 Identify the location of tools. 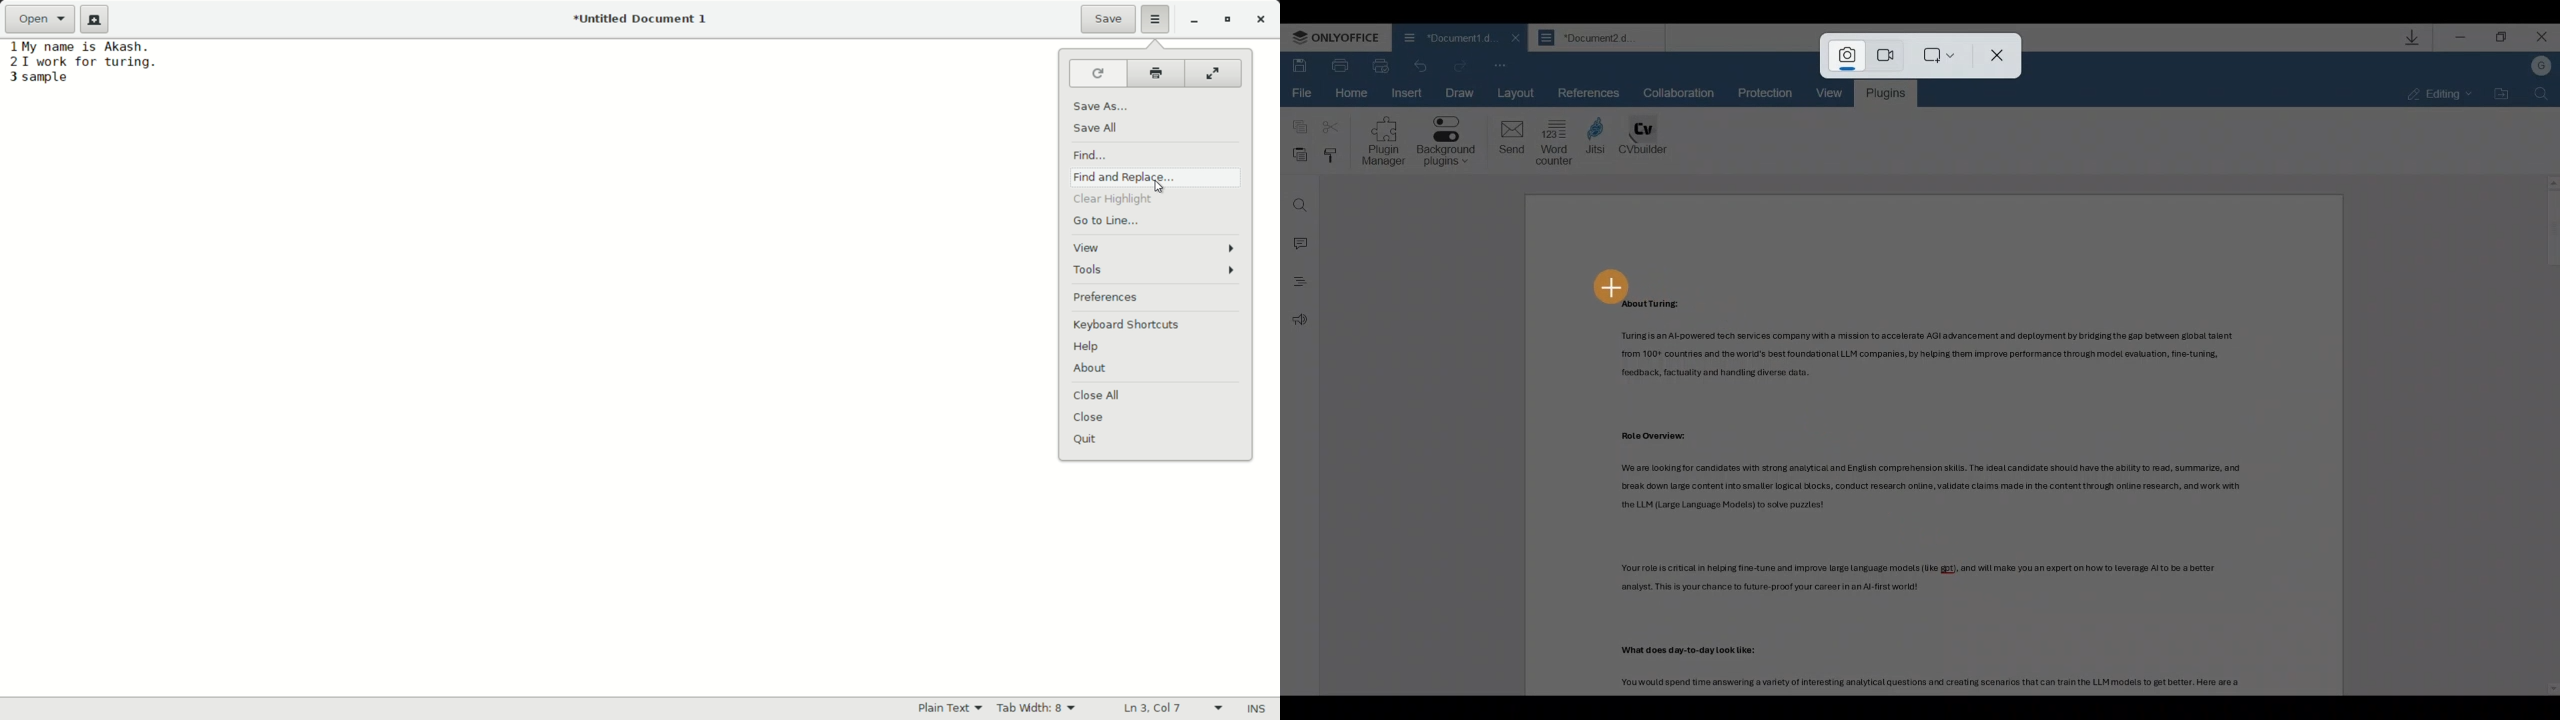
(1161, 273).